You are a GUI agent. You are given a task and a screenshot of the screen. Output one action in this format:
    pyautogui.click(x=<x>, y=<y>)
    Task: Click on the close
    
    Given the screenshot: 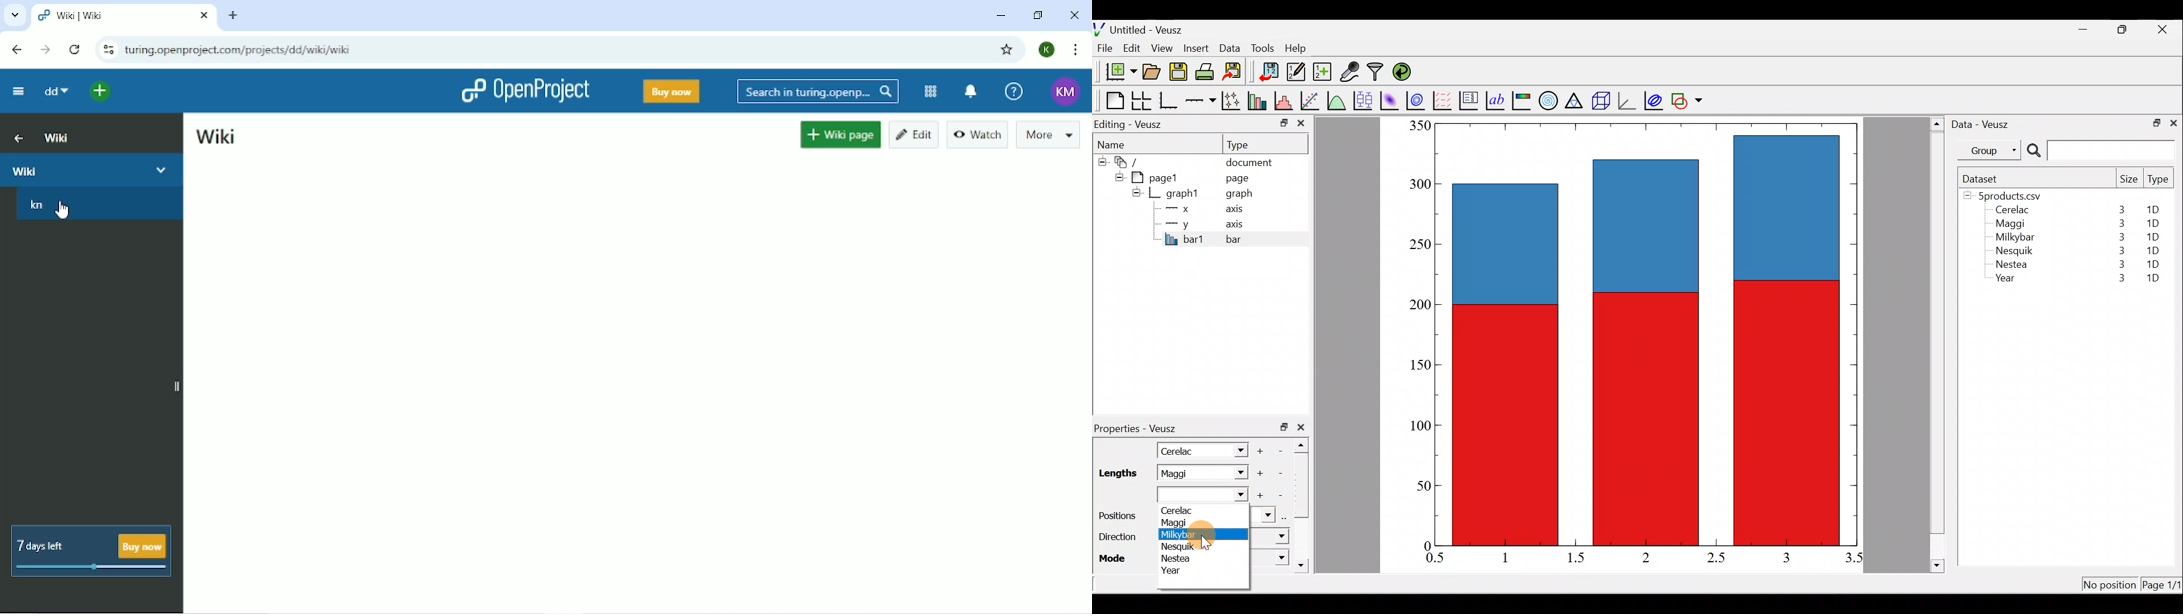 What is the action you would take?
    pyautogui.click(x=2174, y=122)
    